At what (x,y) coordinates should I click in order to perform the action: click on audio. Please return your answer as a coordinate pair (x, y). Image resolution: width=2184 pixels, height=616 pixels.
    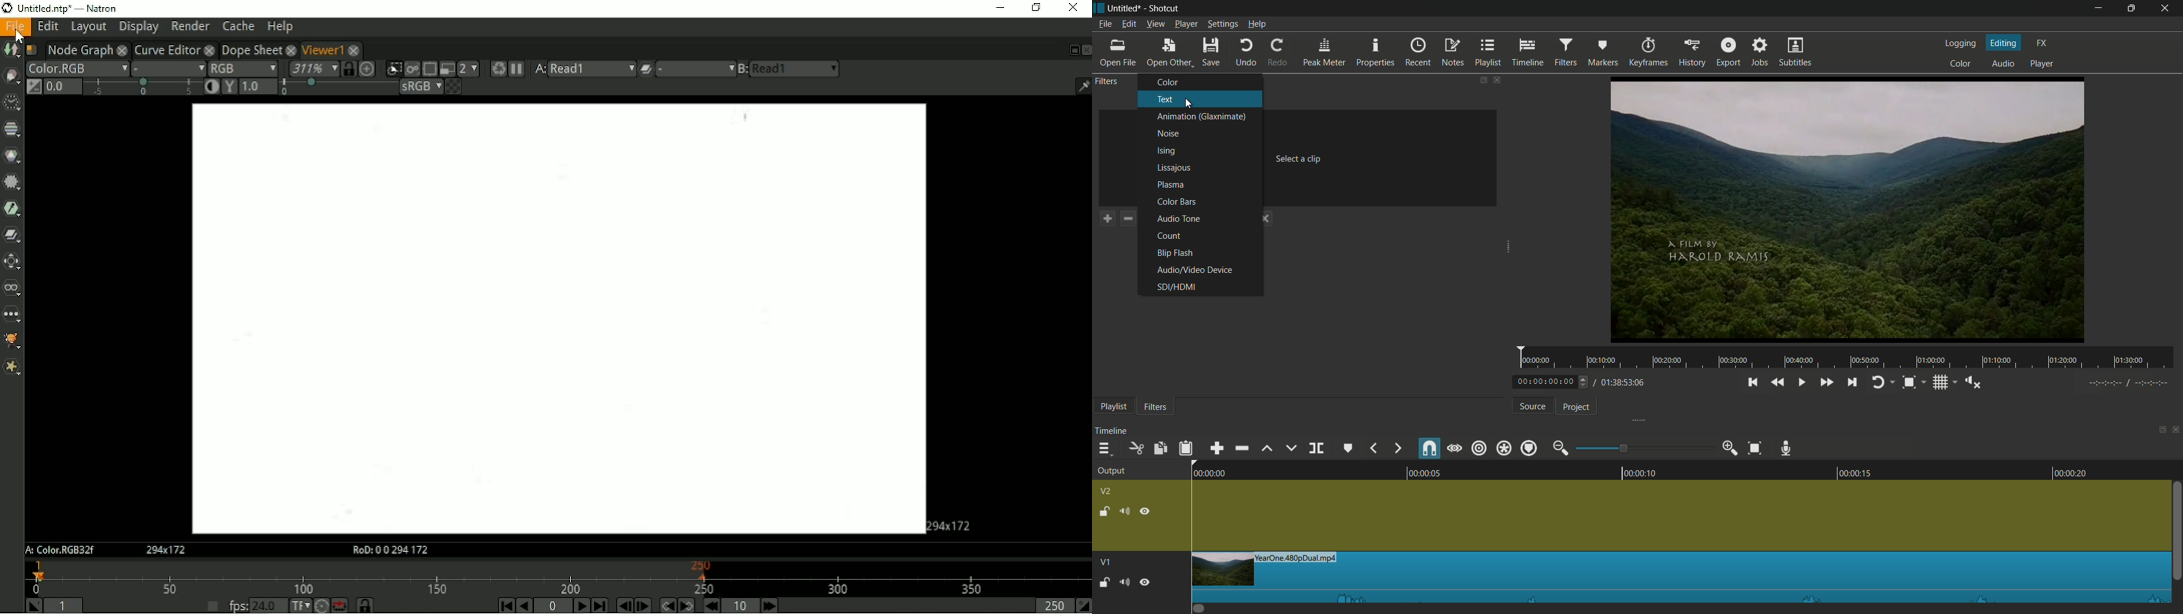
    Looking at the image, I should click on (2003, 63).